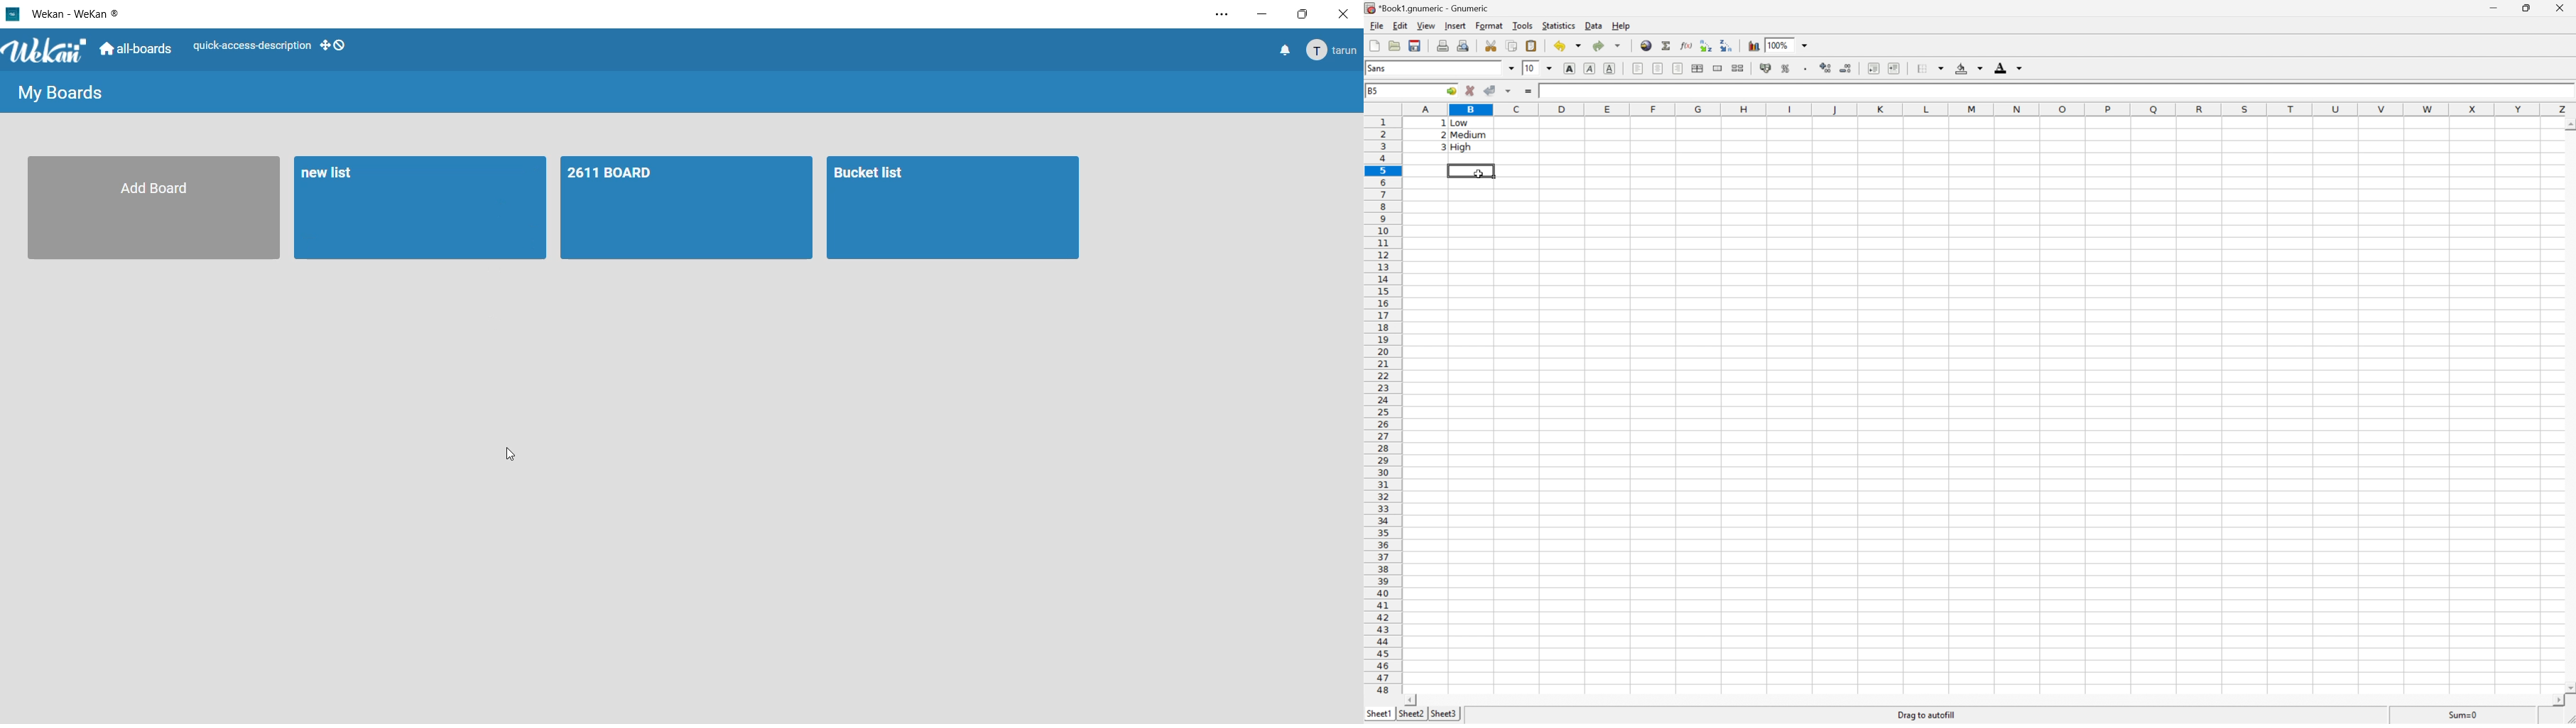 The image size is (2576, 728). Describe the element at coordinates (413, 208) in the screenshot. I see `board 3` at that location.